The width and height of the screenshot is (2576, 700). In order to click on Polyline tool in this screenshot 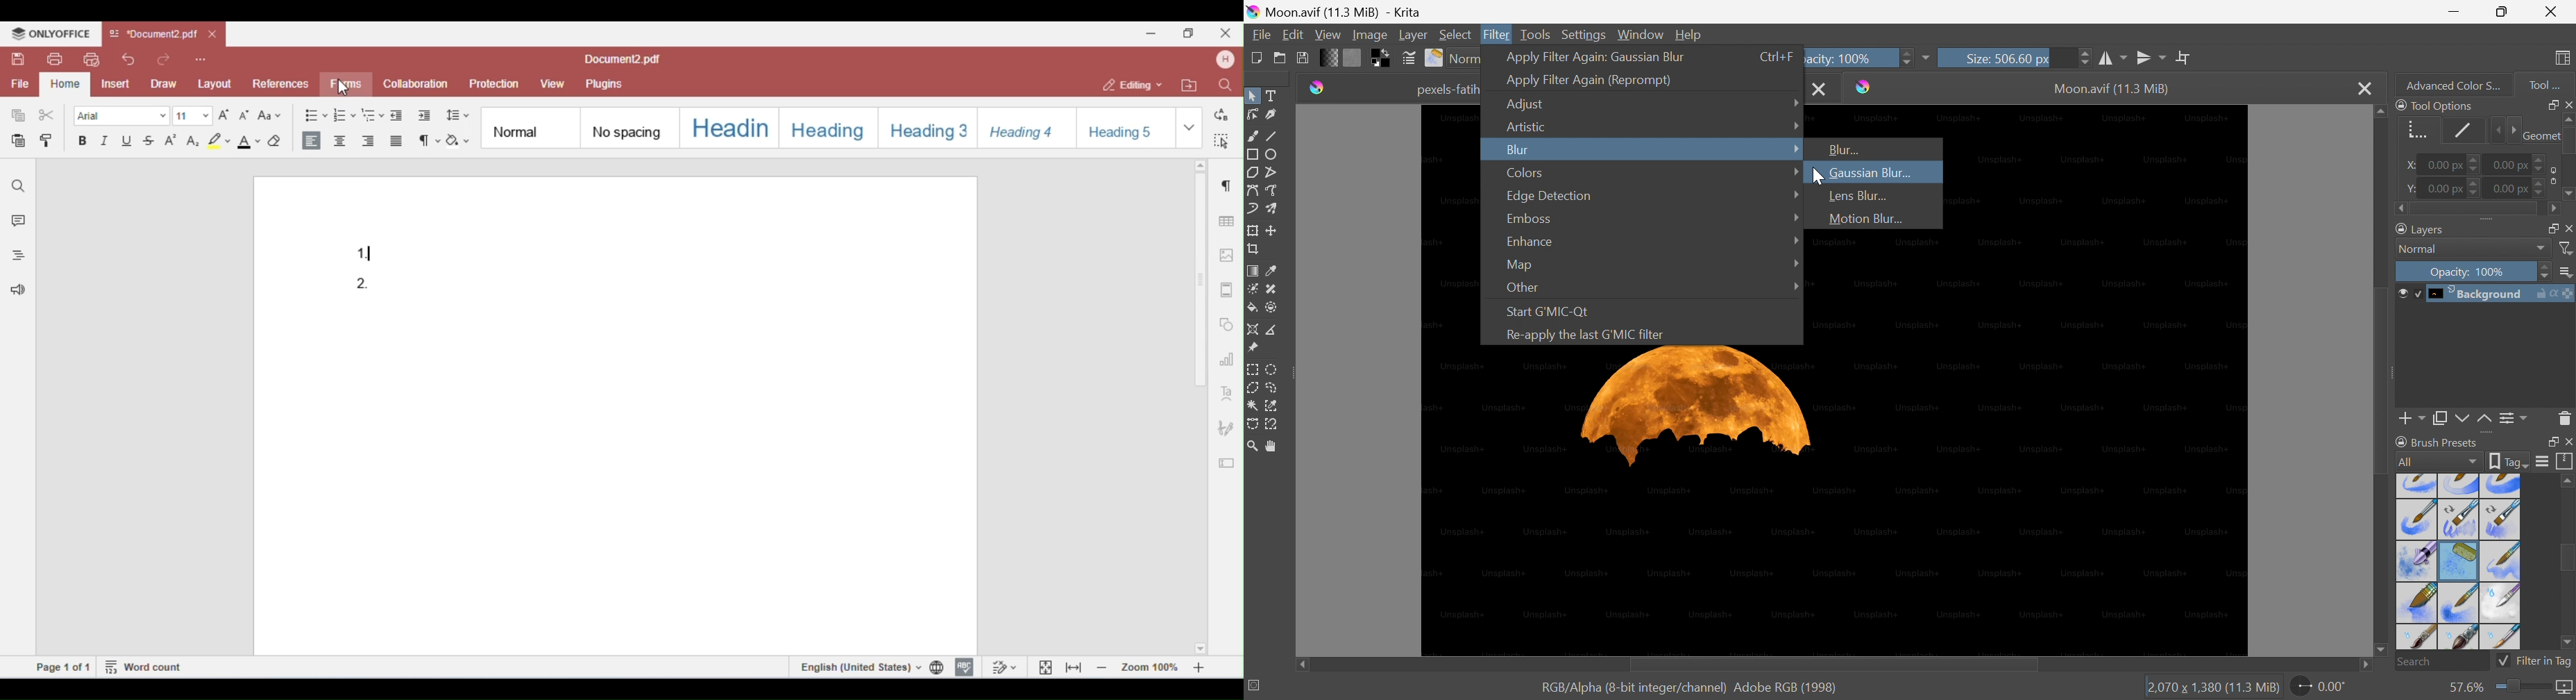, I will do `click(1273, 172)`.